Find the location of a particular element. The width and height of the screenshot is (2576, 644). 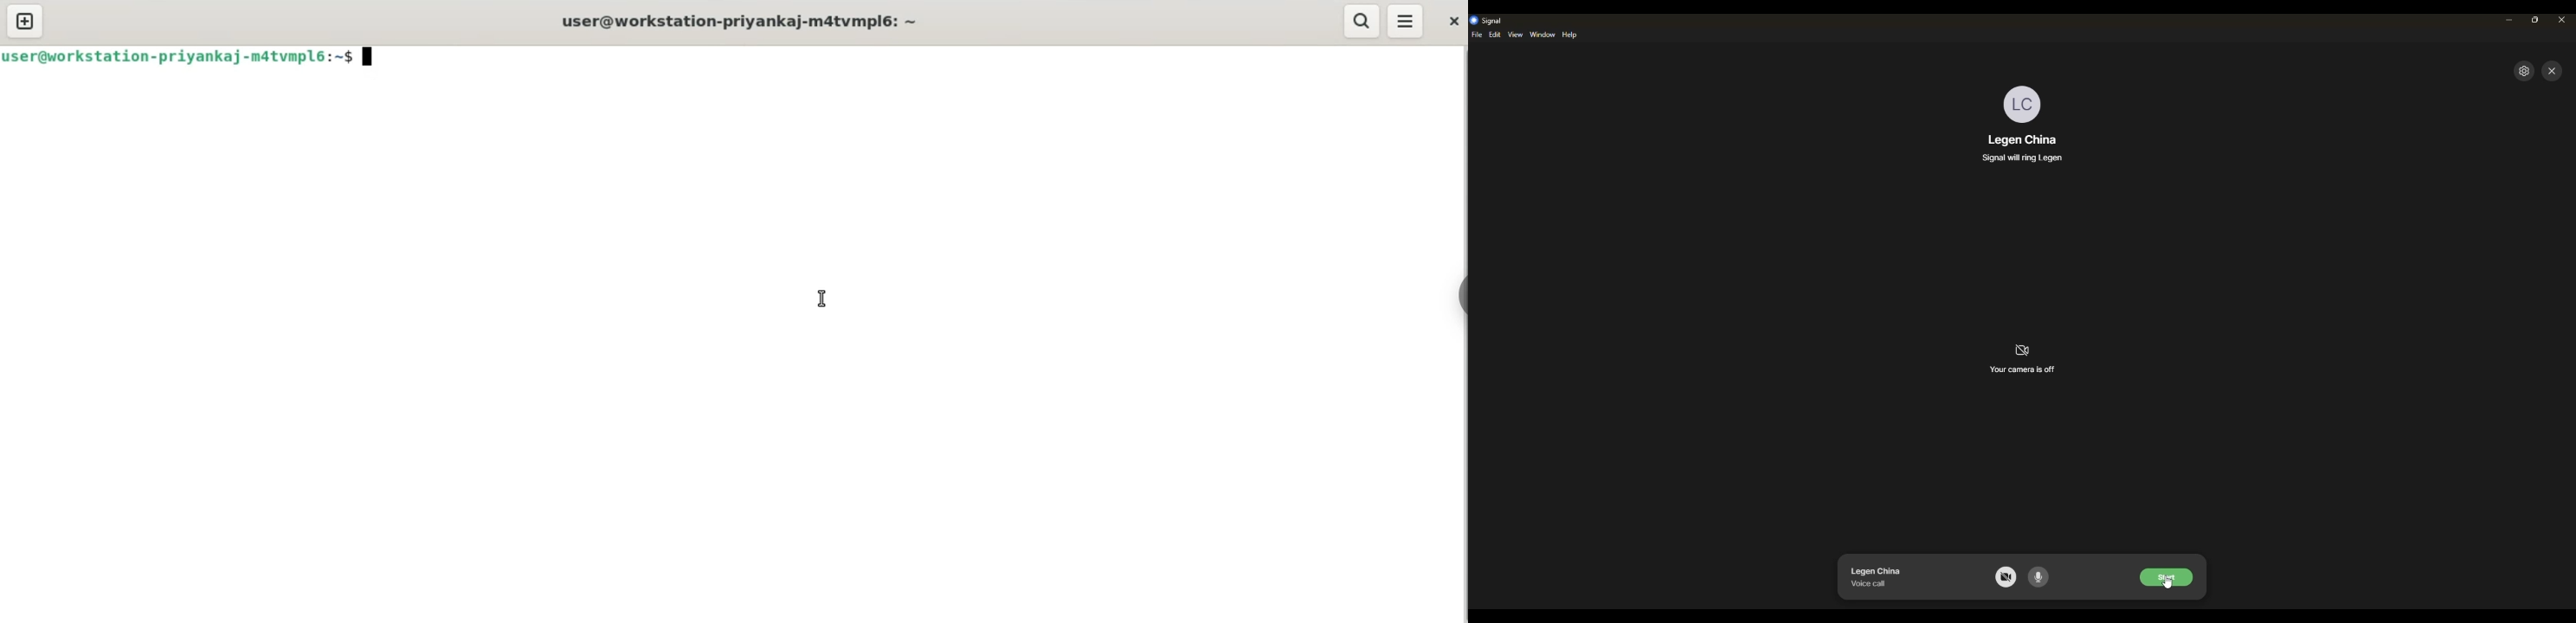

signal will ring is located at coordinates (2026, 157).